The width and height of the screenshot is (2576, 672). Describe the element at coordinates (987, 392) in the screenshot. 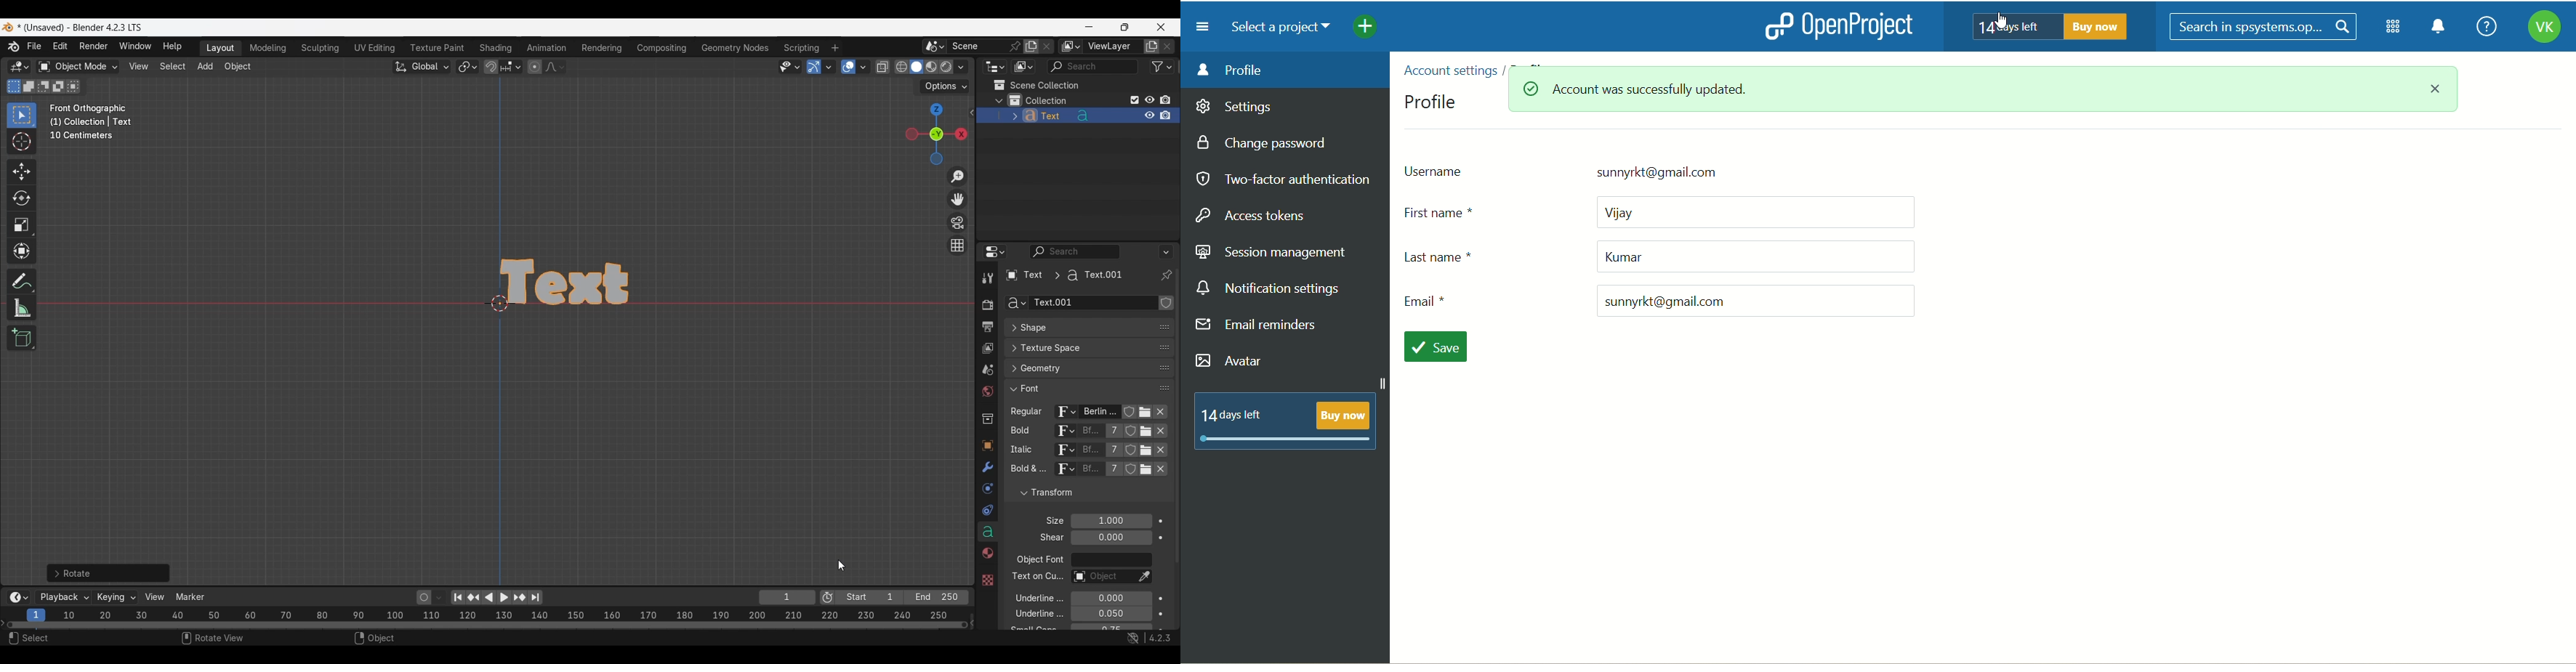

I see `World` at that location.